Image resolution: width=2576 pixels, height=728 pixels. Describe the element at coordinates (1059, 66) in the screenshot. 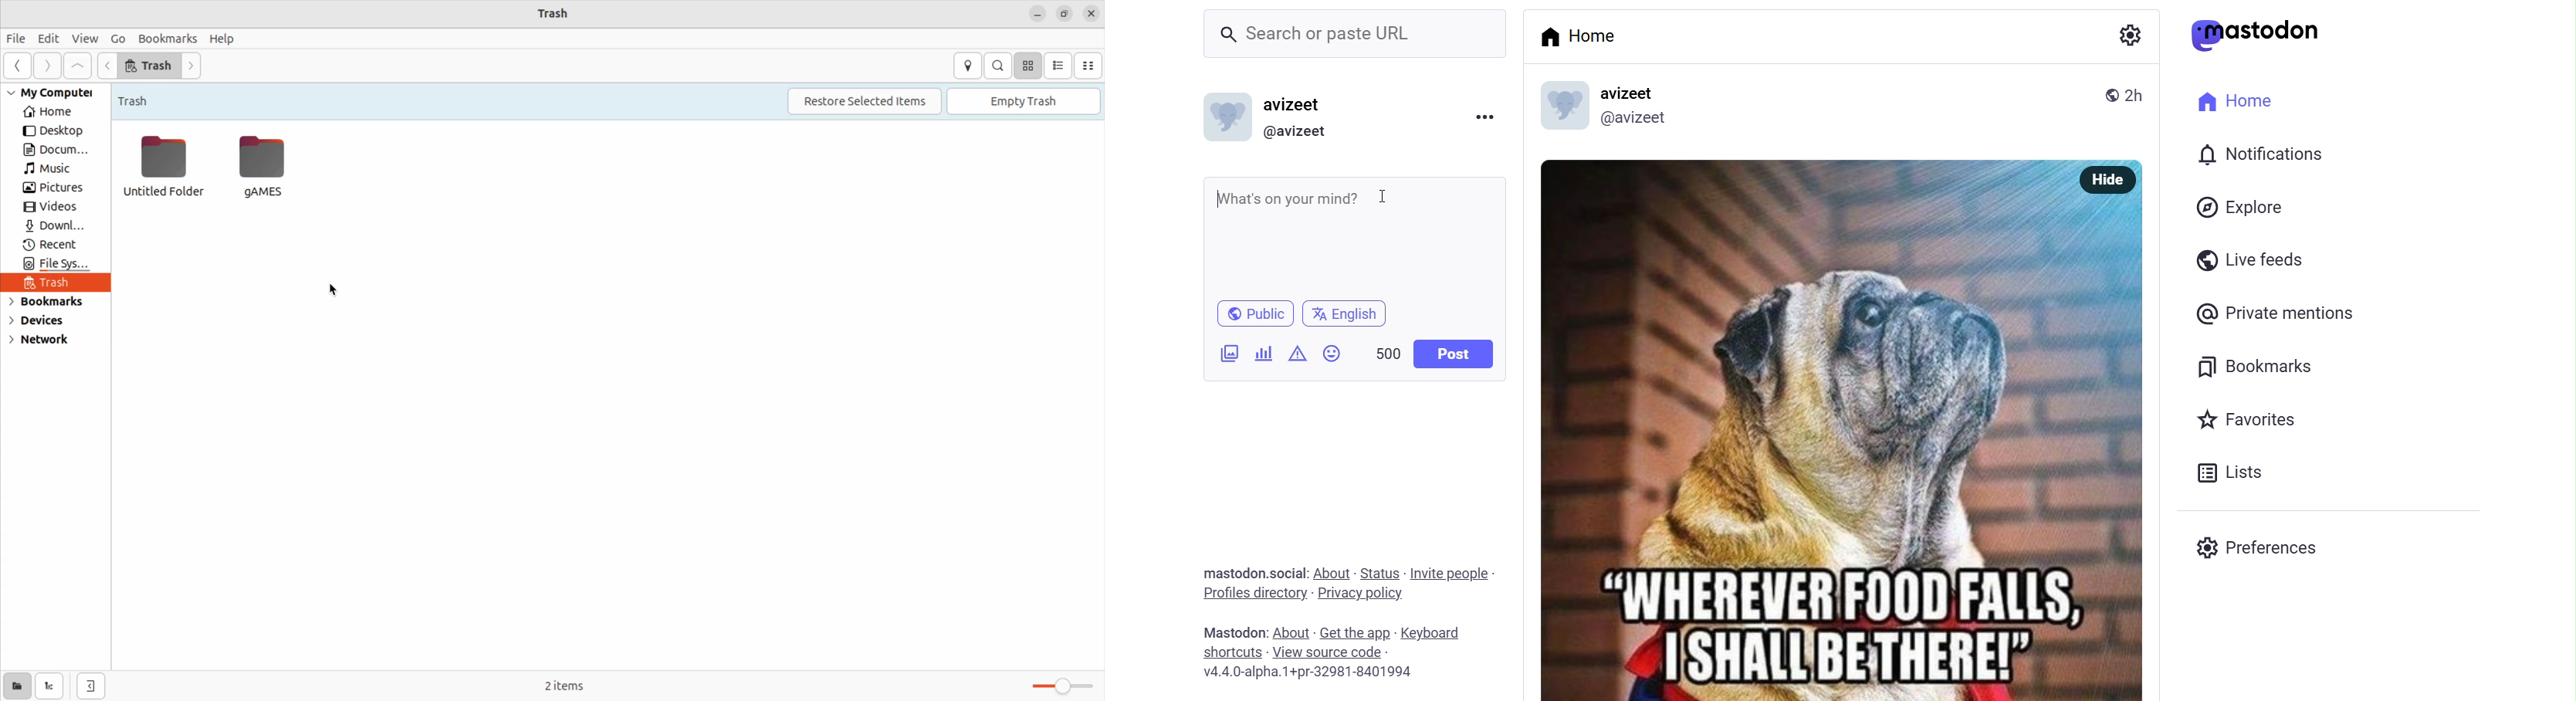

I see `list view` at that location.